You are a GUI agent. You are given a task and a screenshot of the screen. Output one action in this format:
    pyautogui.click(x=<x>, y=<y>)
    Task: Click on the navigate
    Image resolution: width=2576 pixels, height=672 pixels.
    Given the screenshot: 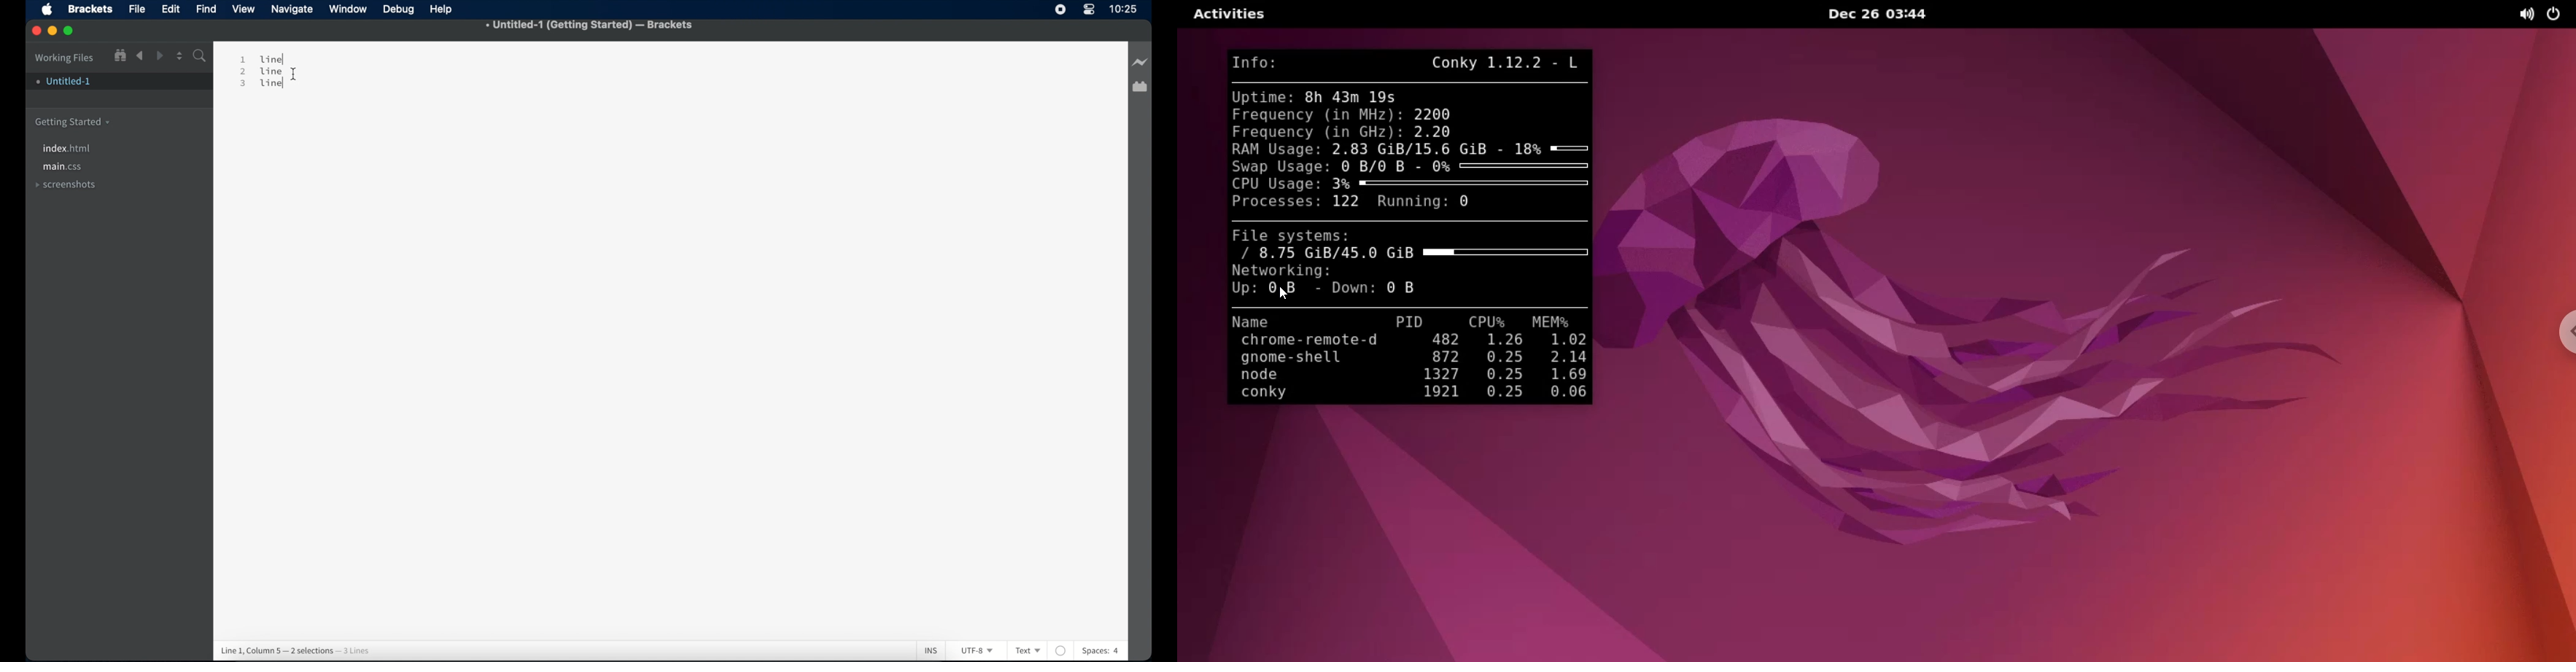 What is the action you would take?
    pyautogui.click(x=293, y=10)
    